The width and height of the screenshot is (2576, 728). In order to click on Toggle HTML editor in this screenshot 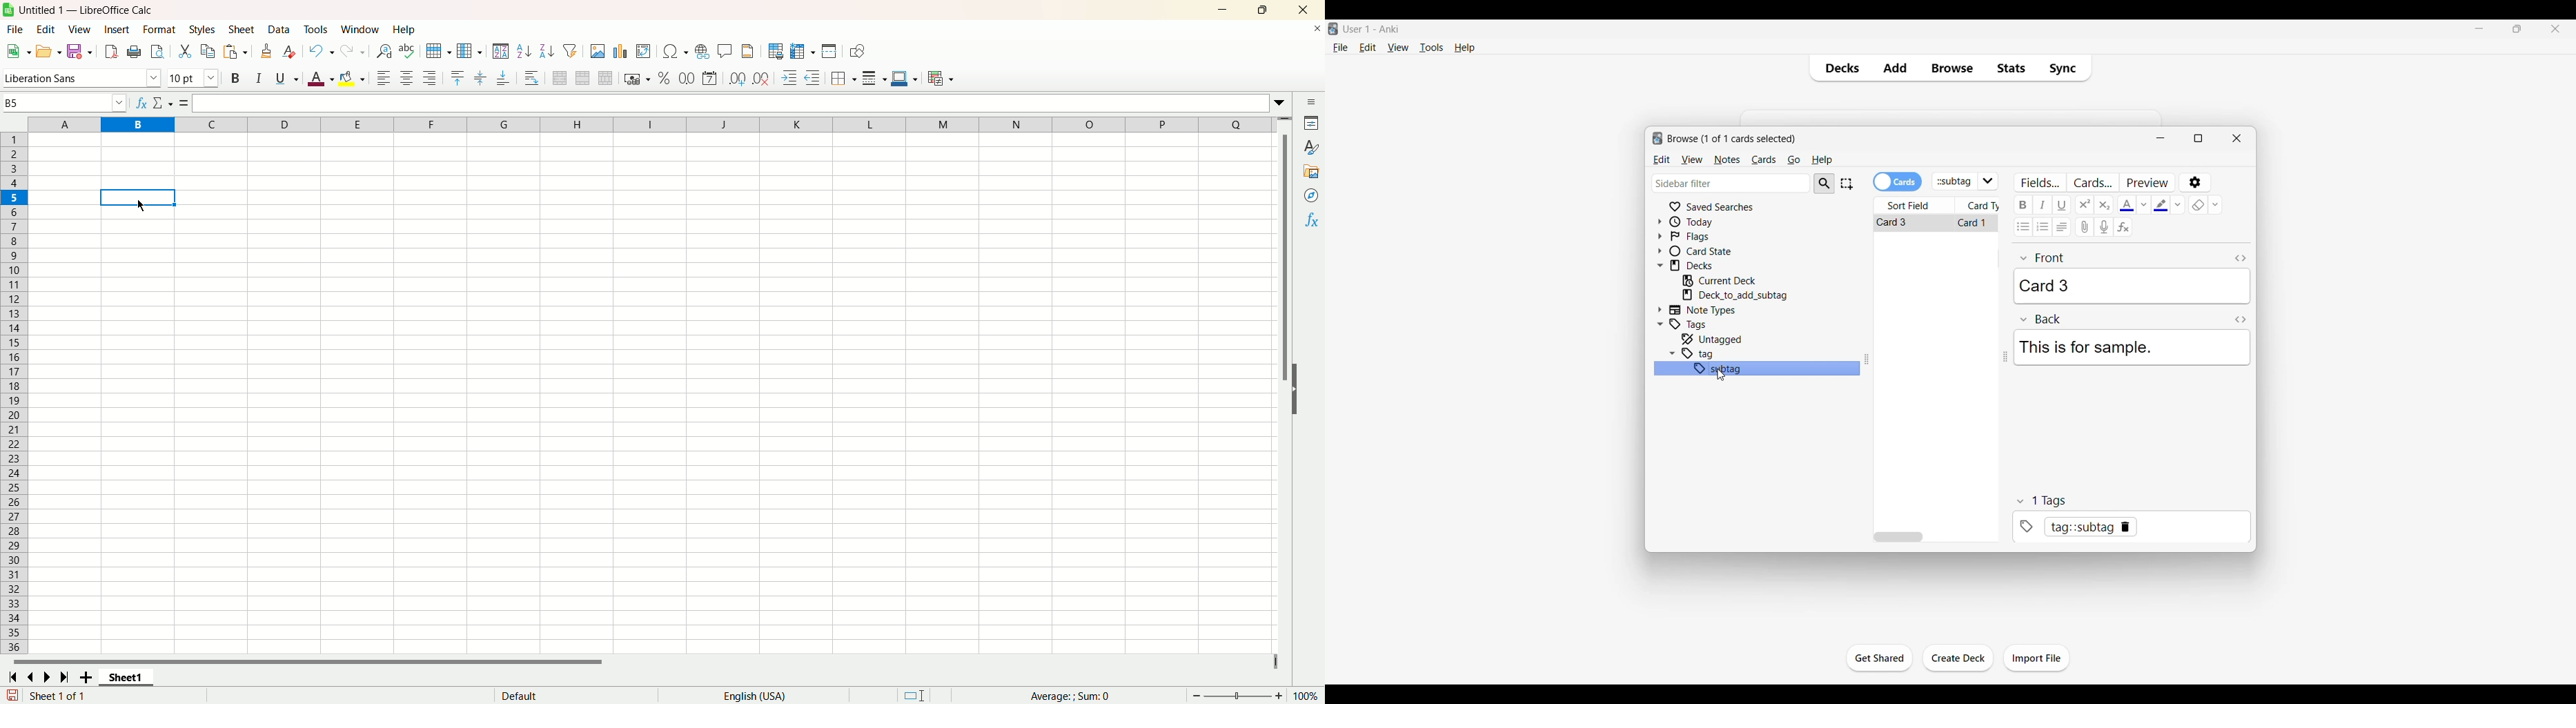, I will do `click(2241, 259)`.